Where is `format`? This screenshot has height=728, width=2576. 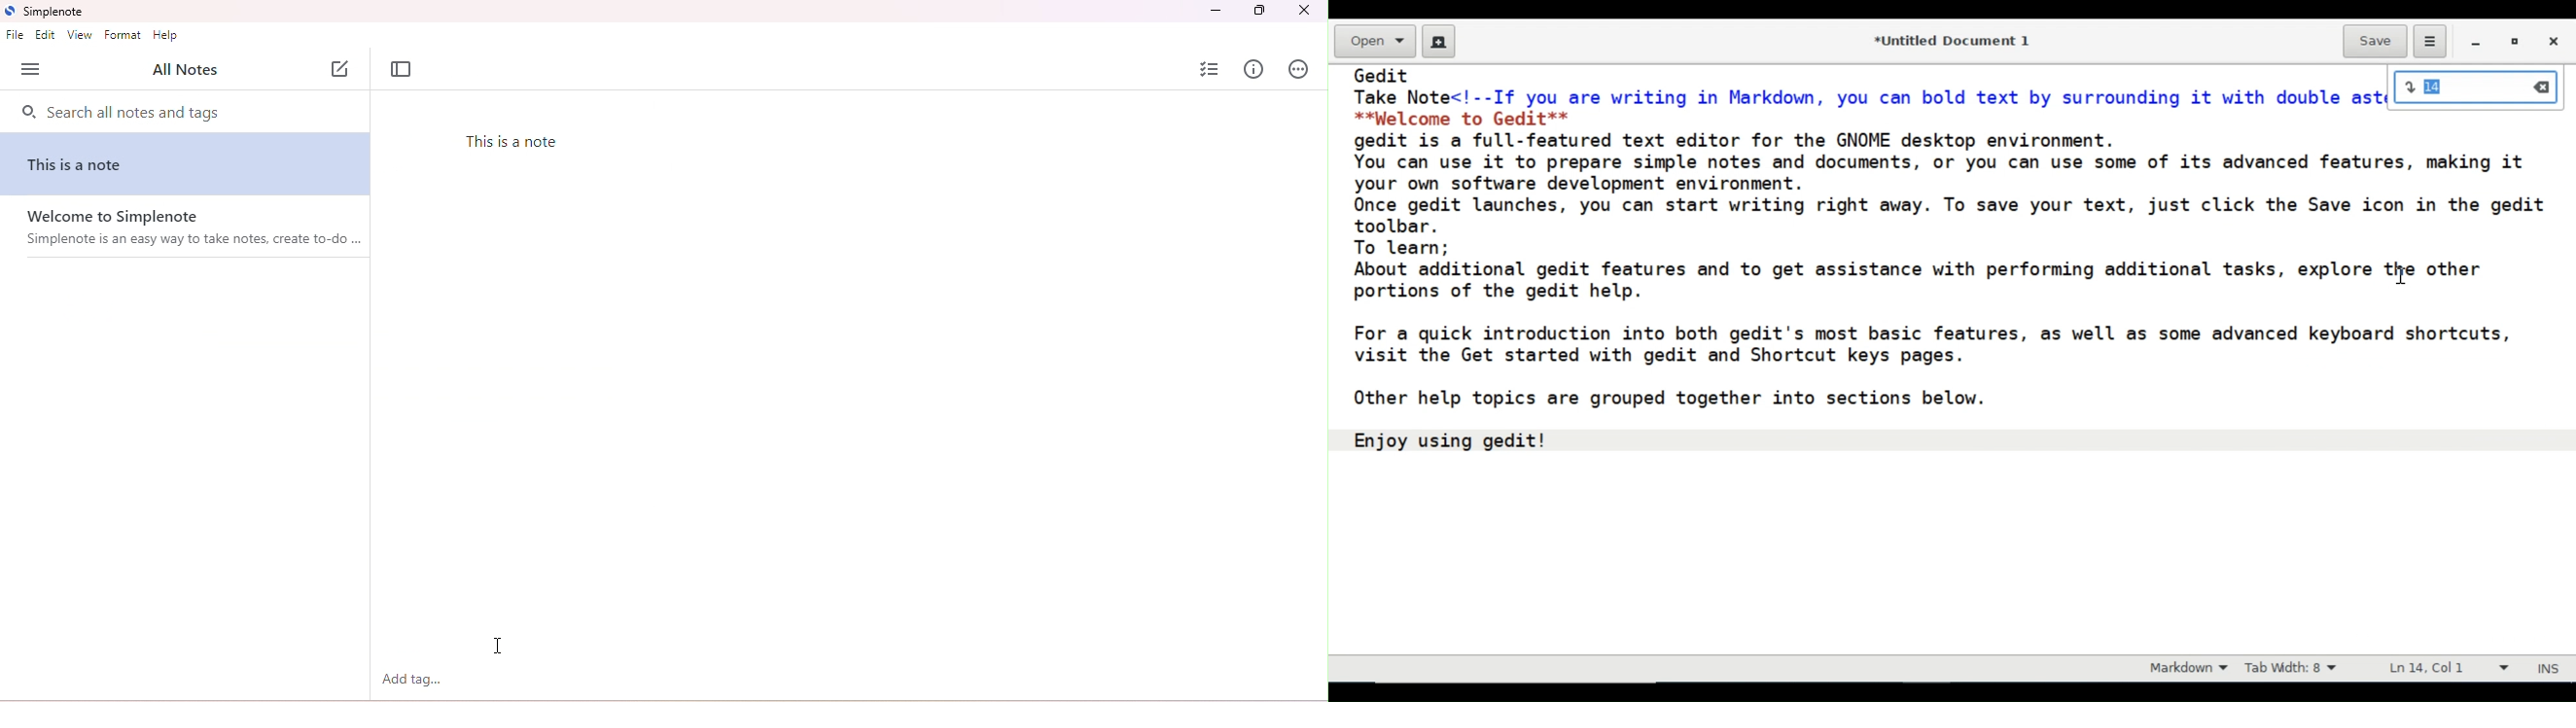
format is located at coordinates (123, 35).